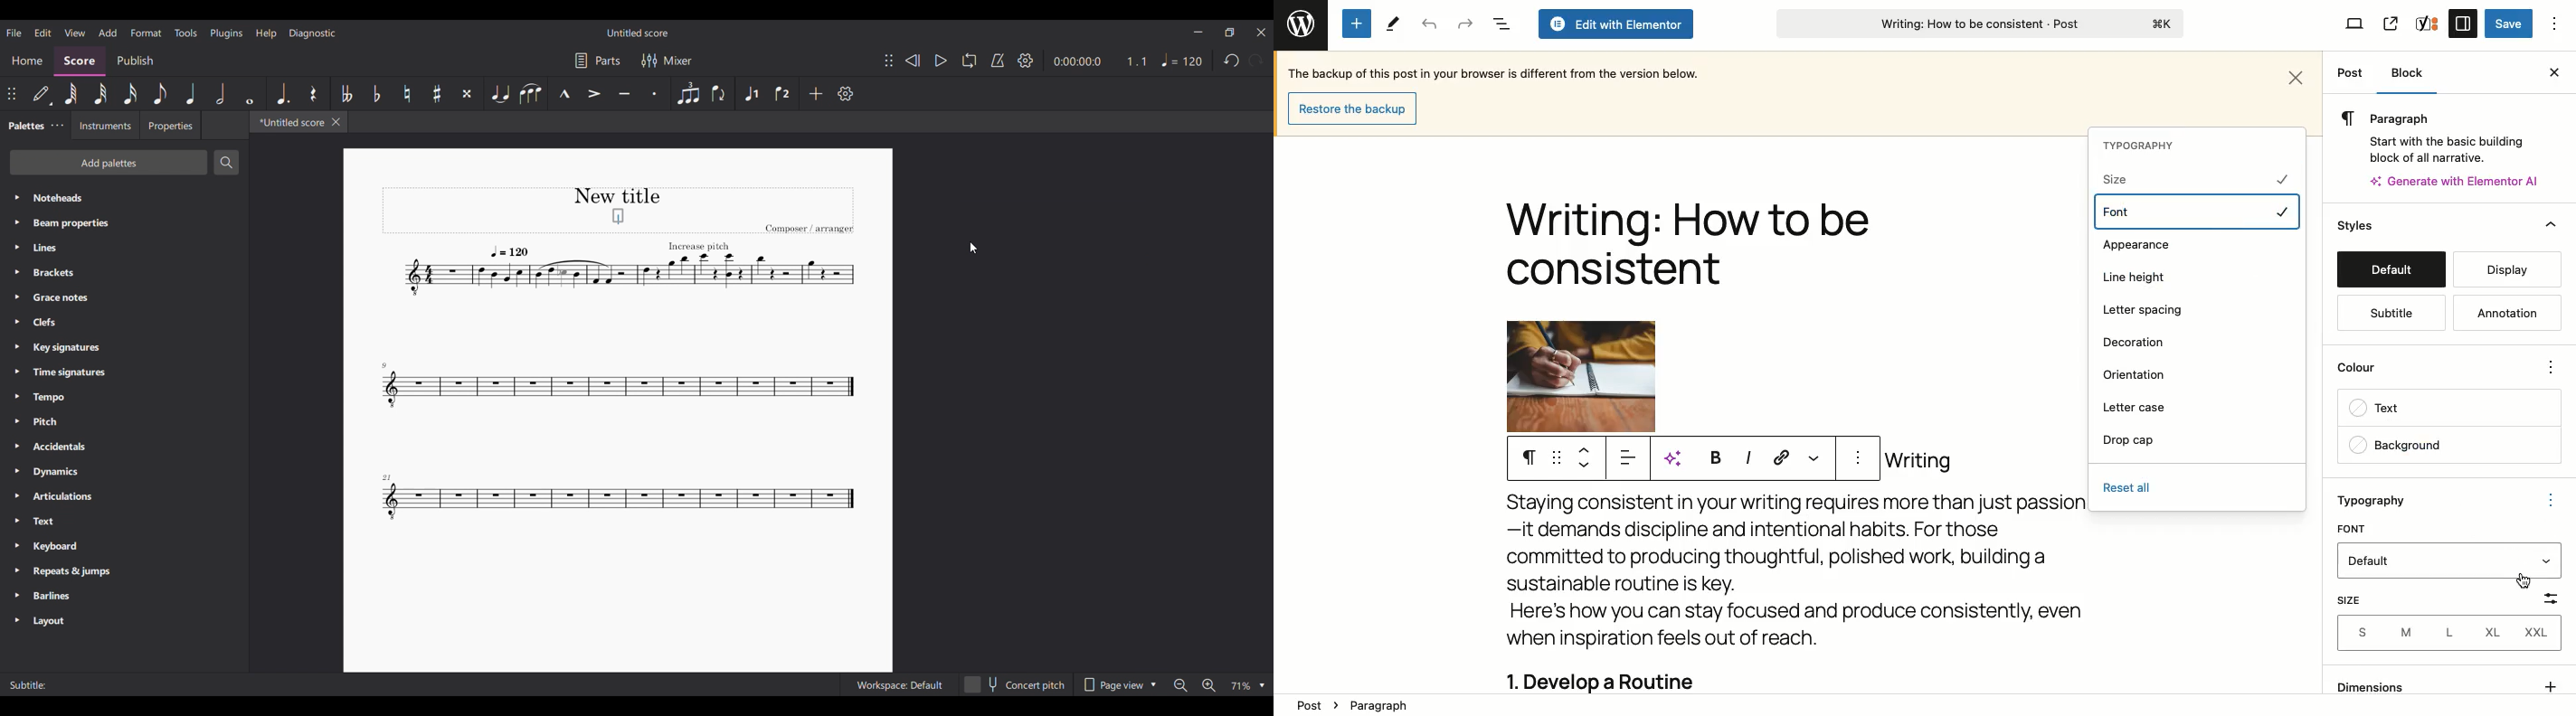 This screenshot has width=2576, height=728. What do you see at coordinates (941, 60) in the screenshot?
I see `Play` at bounding box center [941, 60].